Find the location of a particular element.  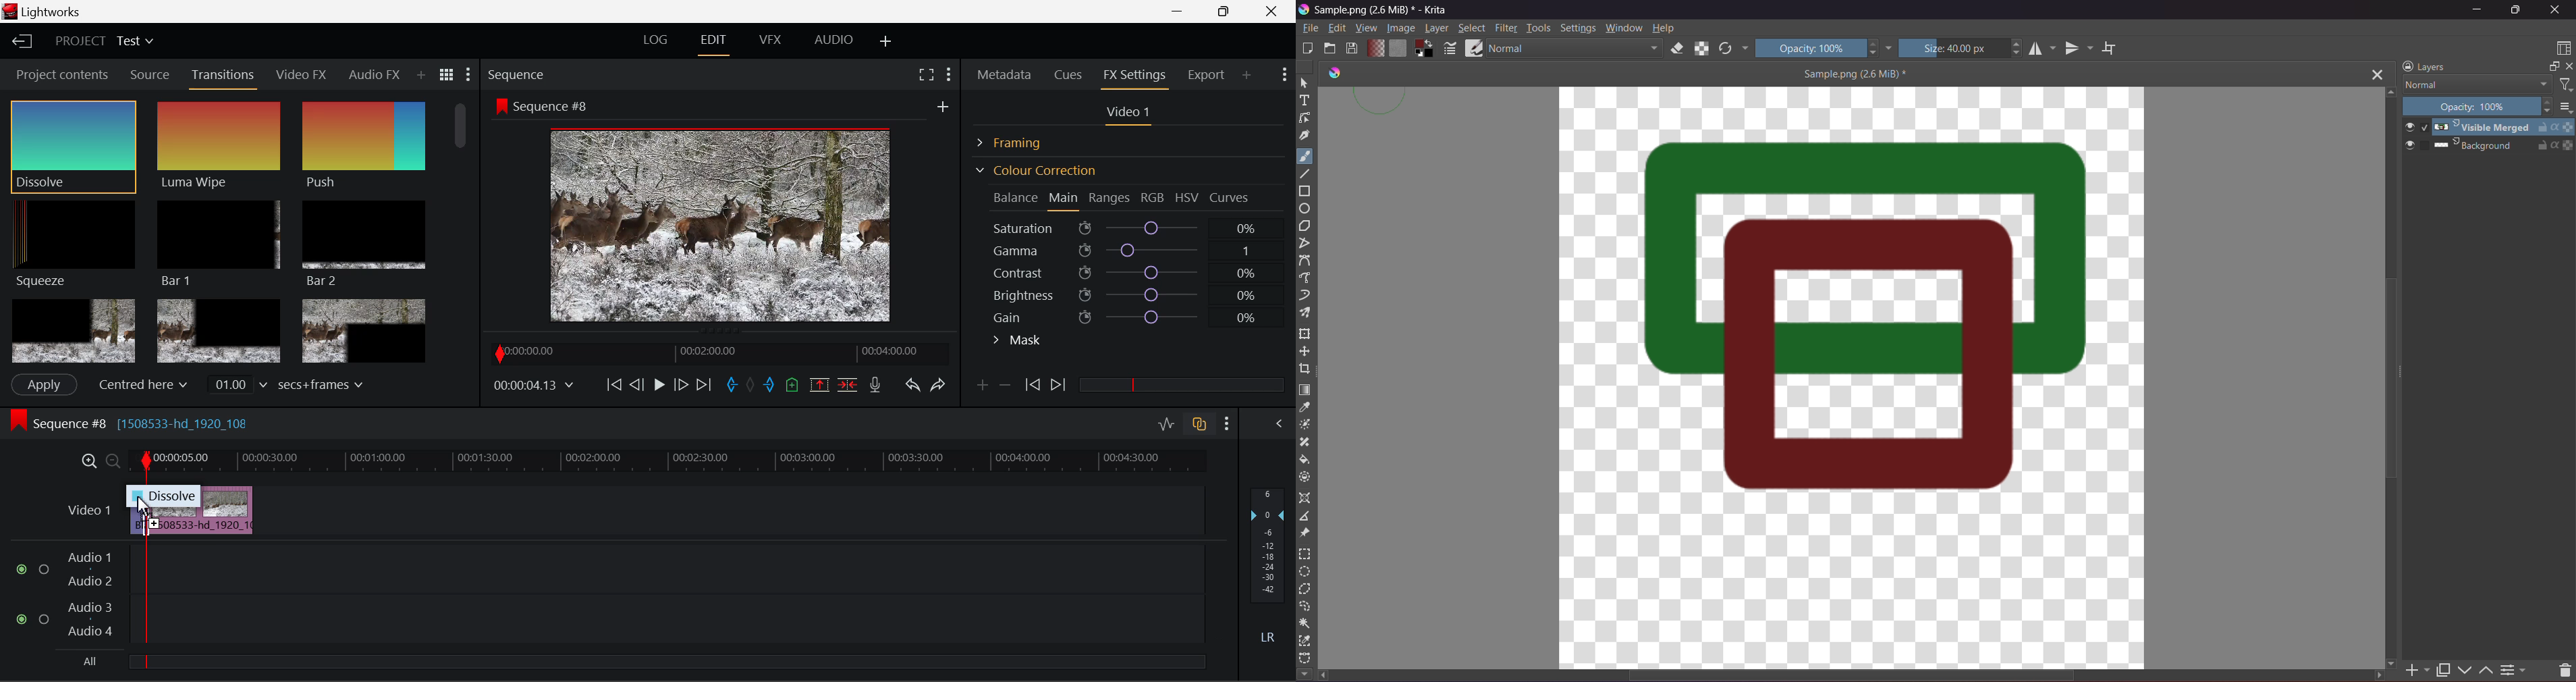

Crop is located at coordinates (1305, 370).